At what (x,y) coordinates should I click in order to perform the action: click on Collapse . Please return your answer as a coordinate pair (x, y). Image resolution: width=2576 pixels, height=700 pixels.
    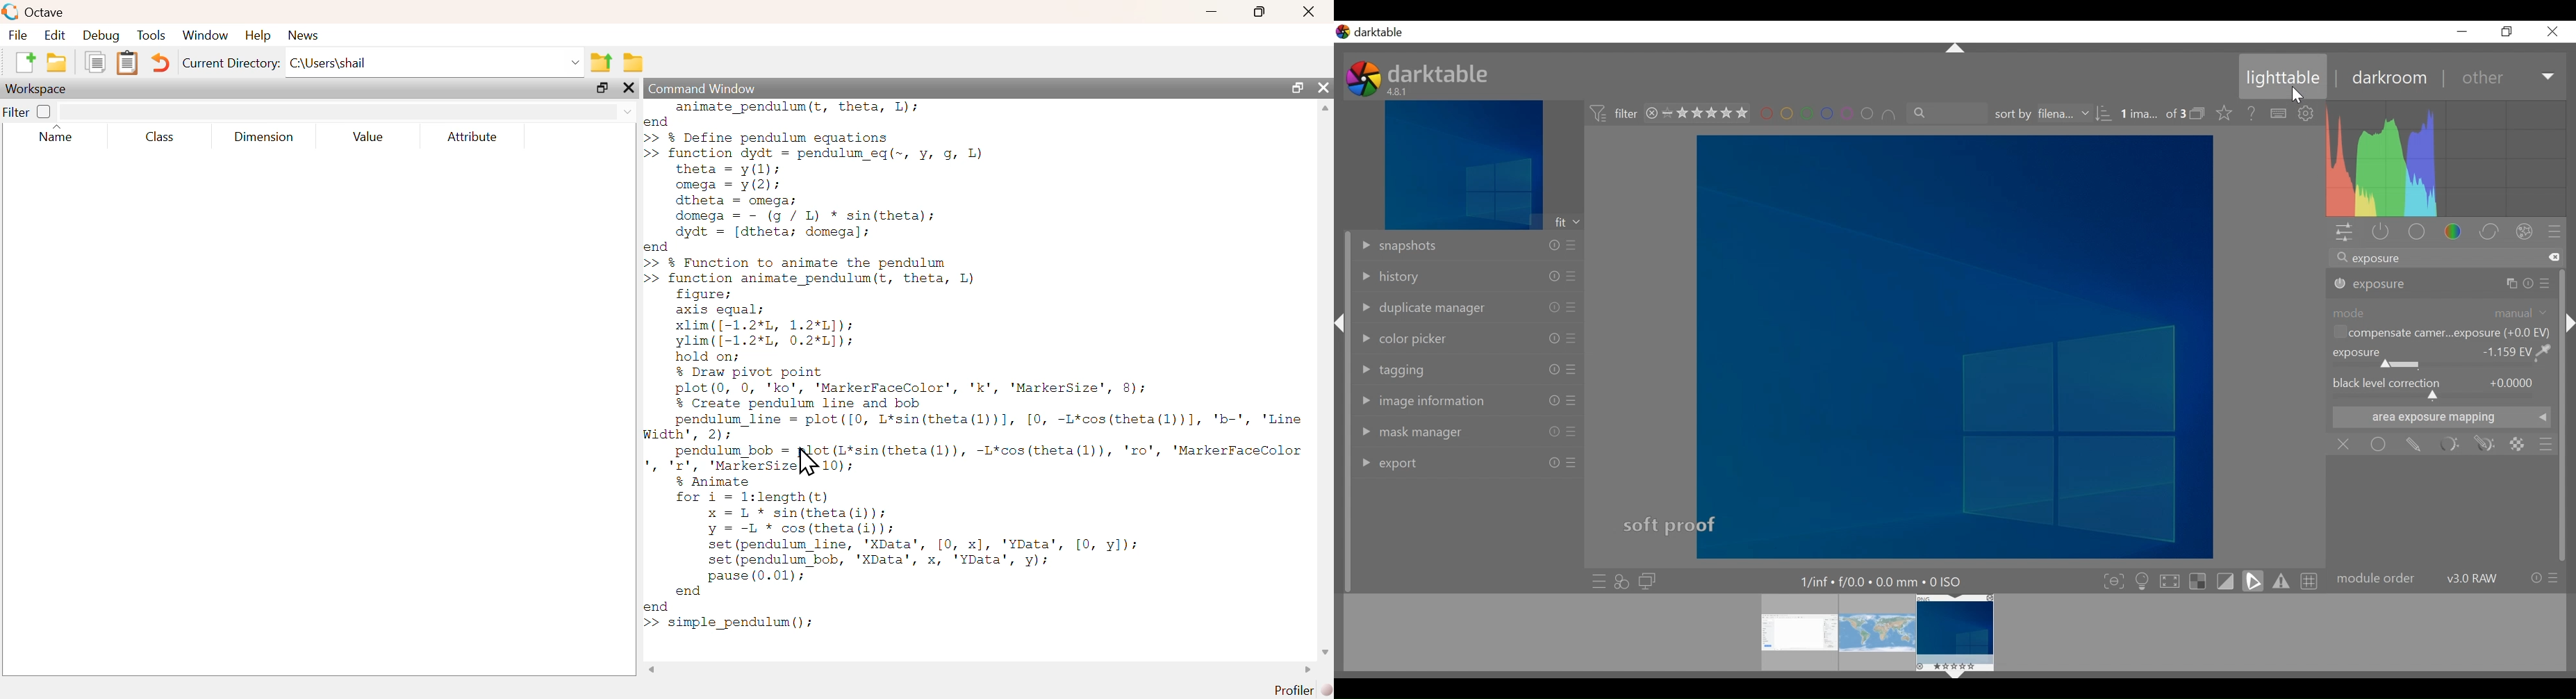
    Looking at the image, I should click on (1956, 49).